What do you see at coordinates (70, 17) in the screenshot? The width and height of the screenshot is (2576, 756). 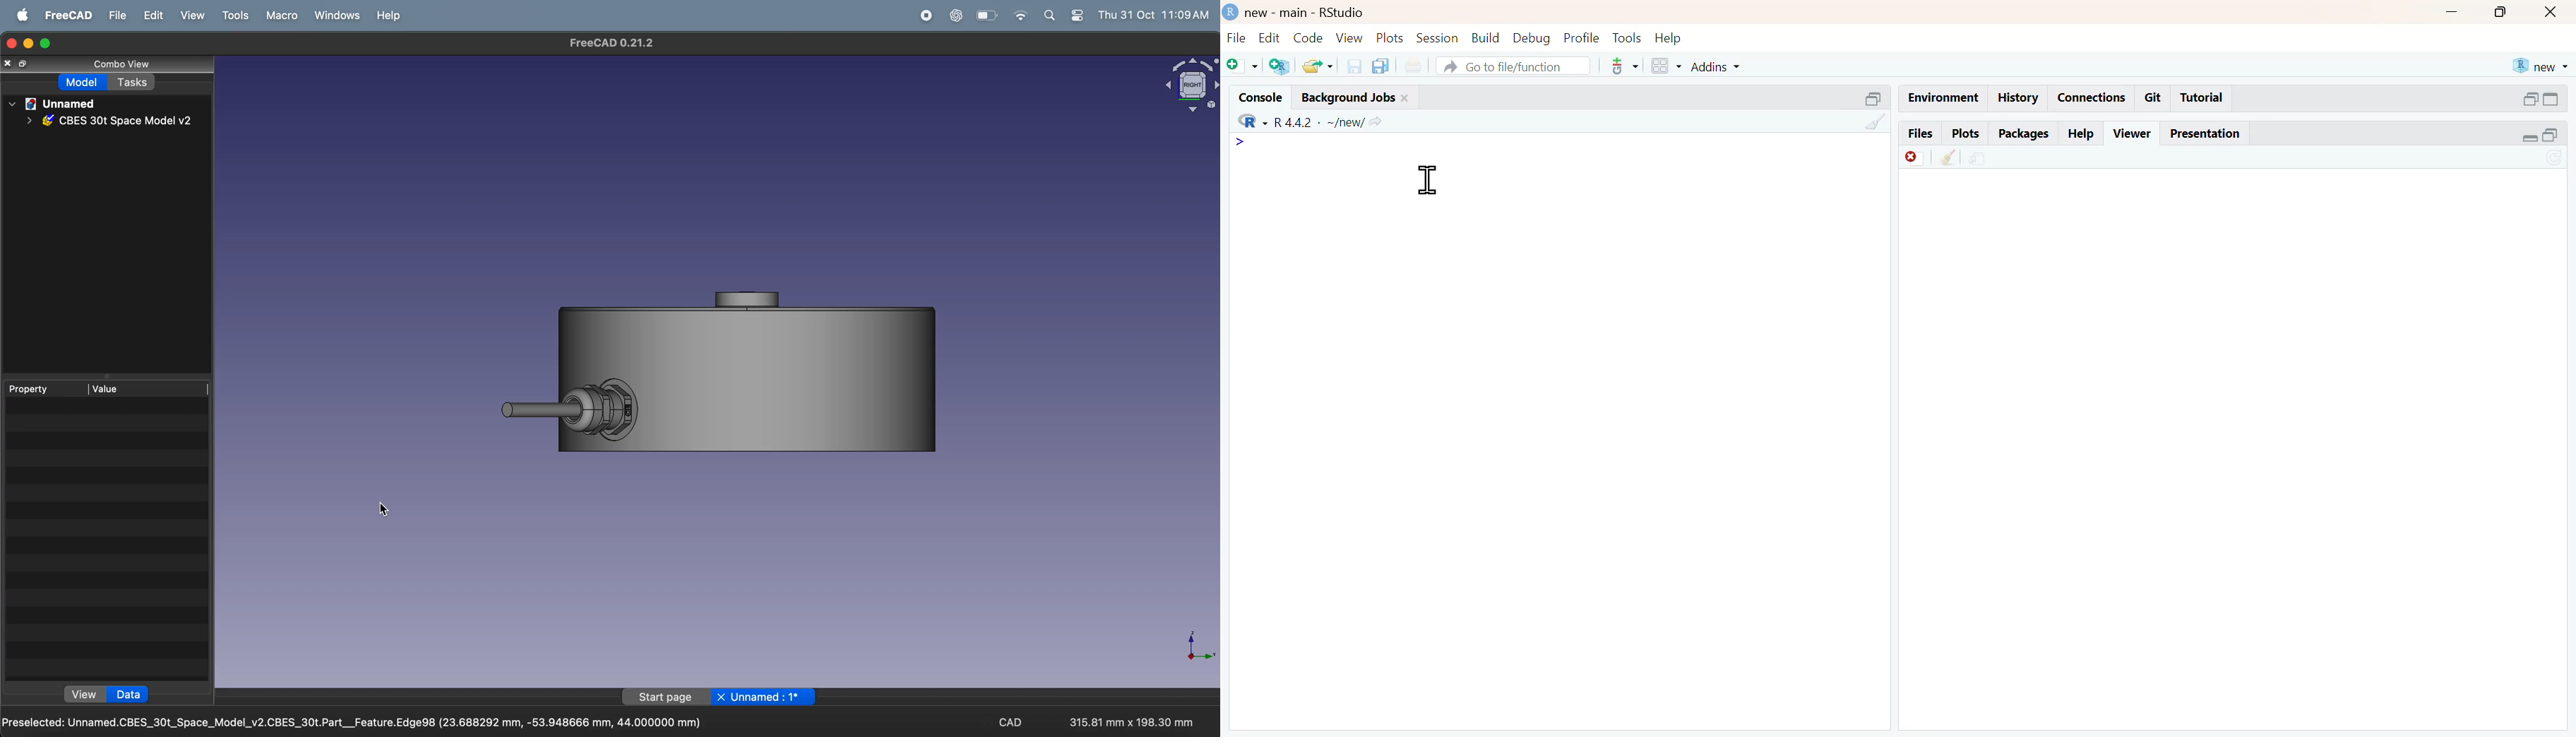 I see `freecad` at bounding box center [70, 17].